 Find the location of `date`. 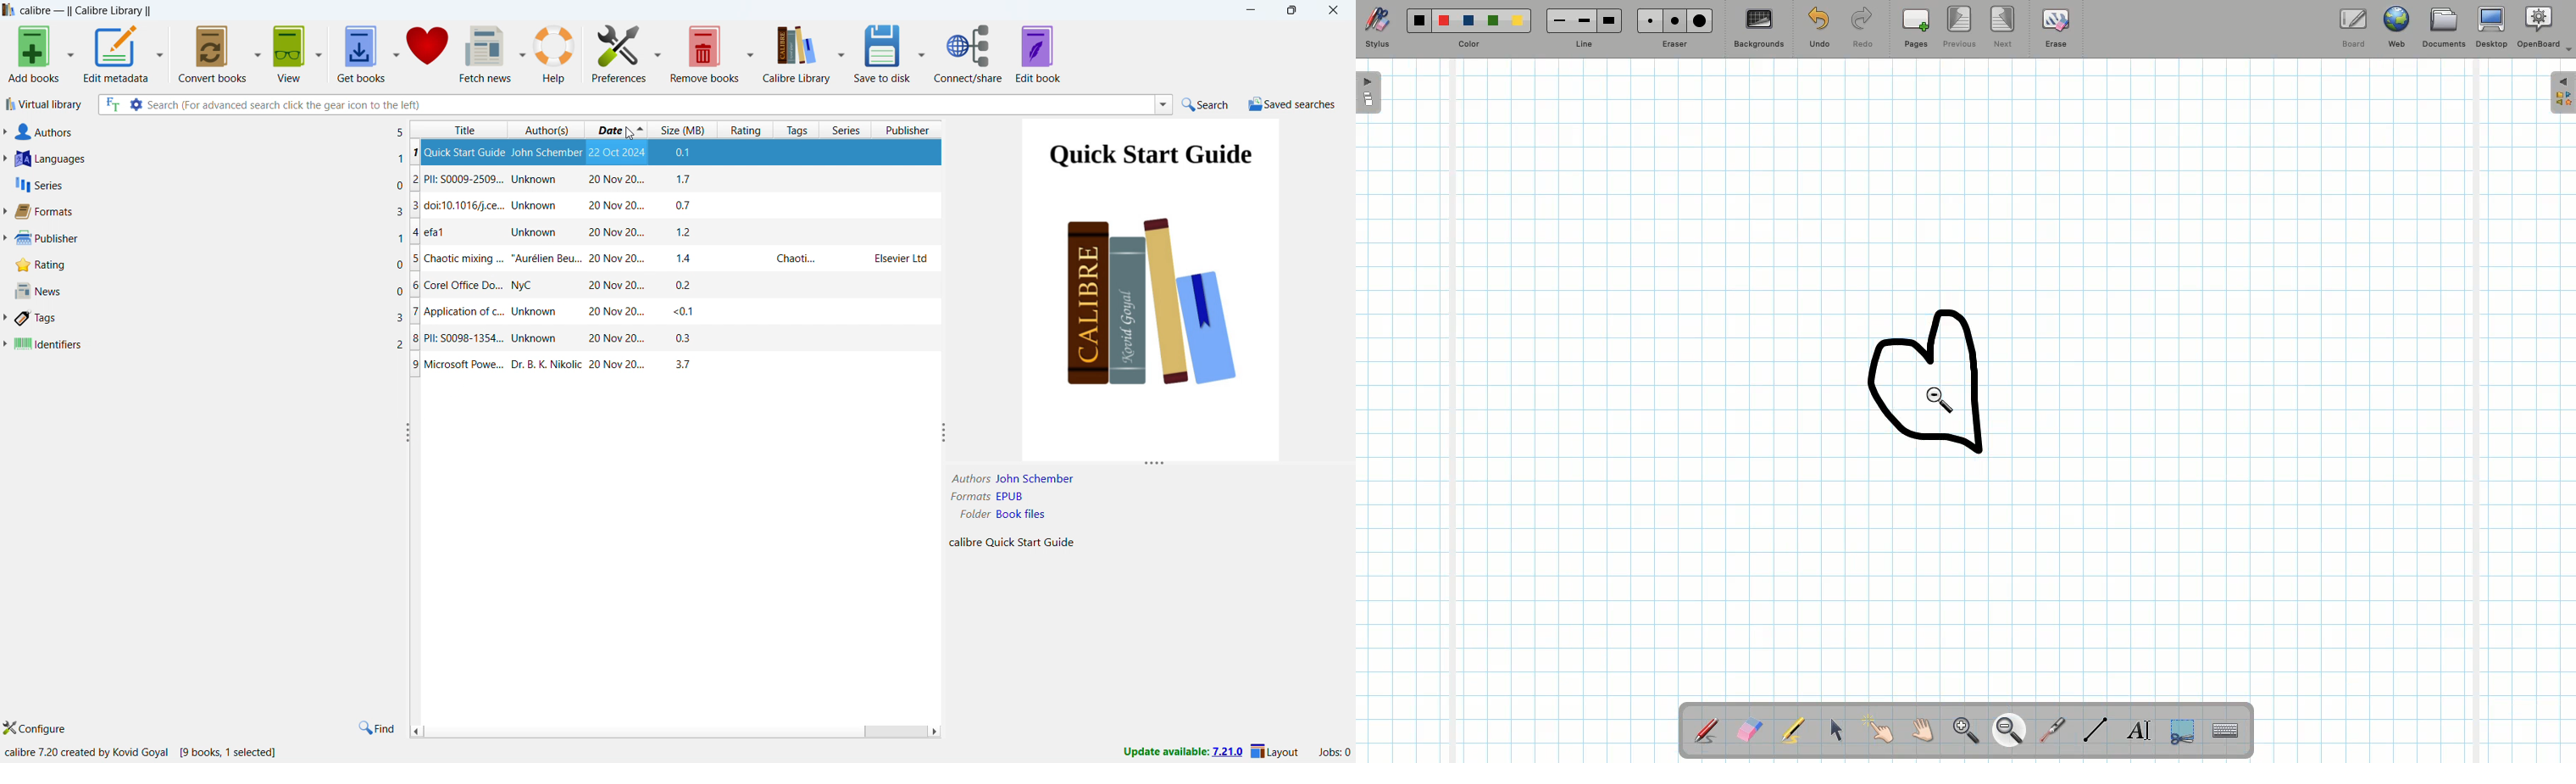

date is located at coordinates (616, 130).